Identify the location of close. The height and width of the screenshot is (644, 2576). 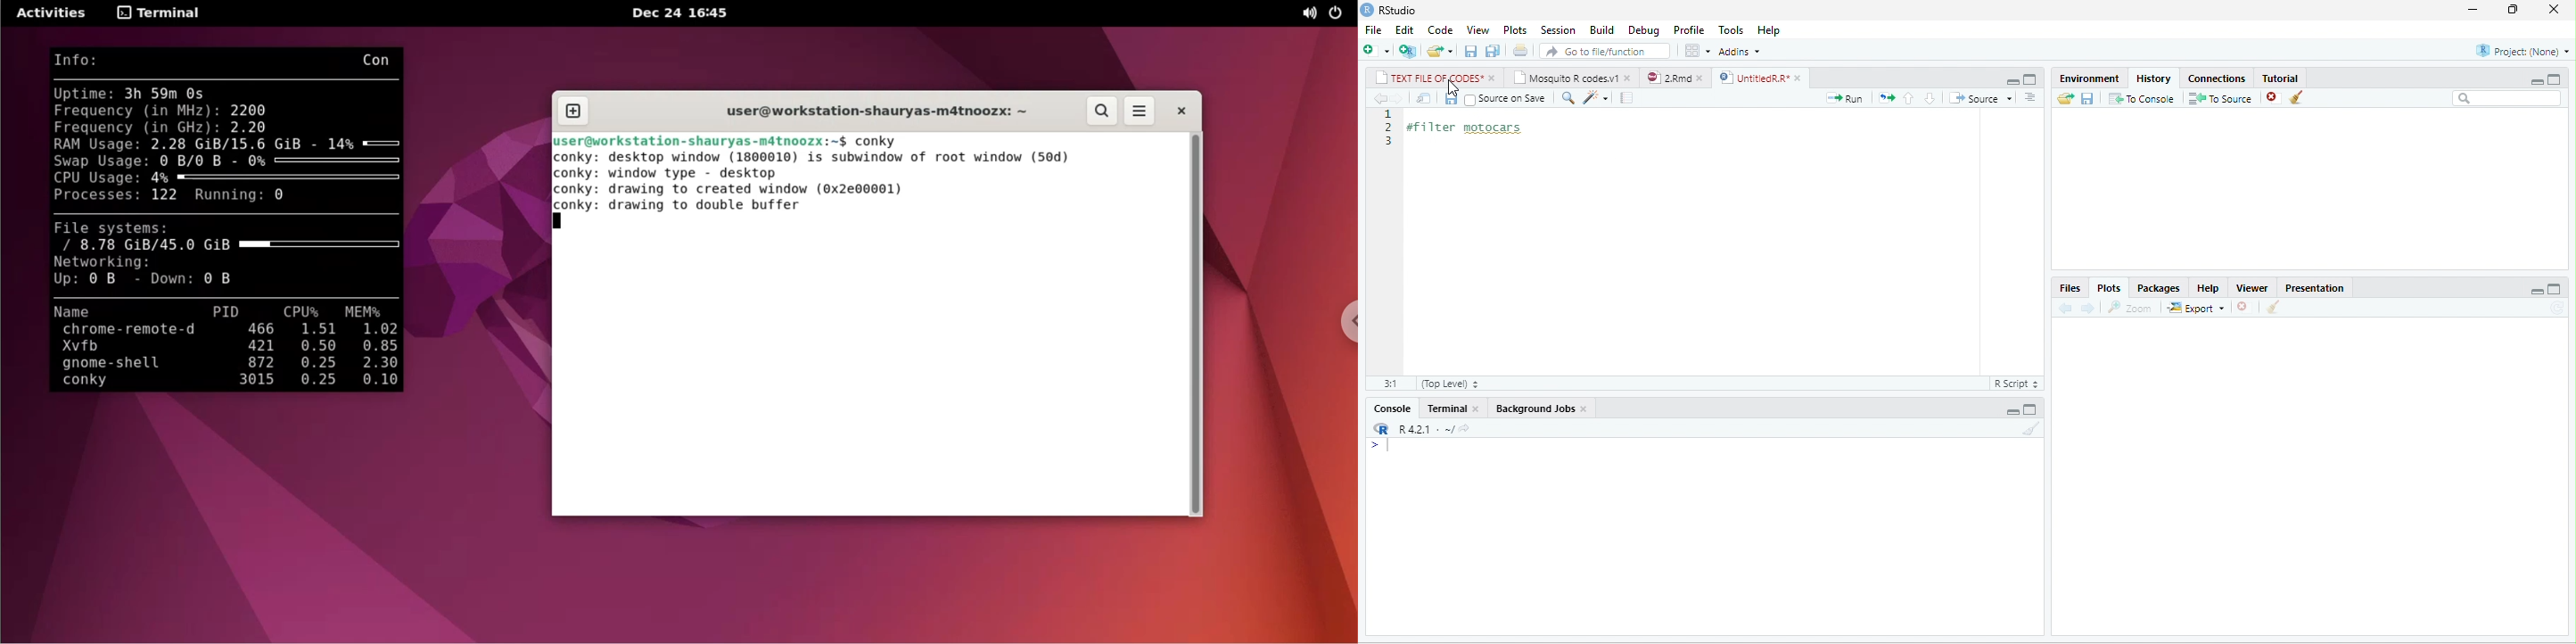
(2554, 9).